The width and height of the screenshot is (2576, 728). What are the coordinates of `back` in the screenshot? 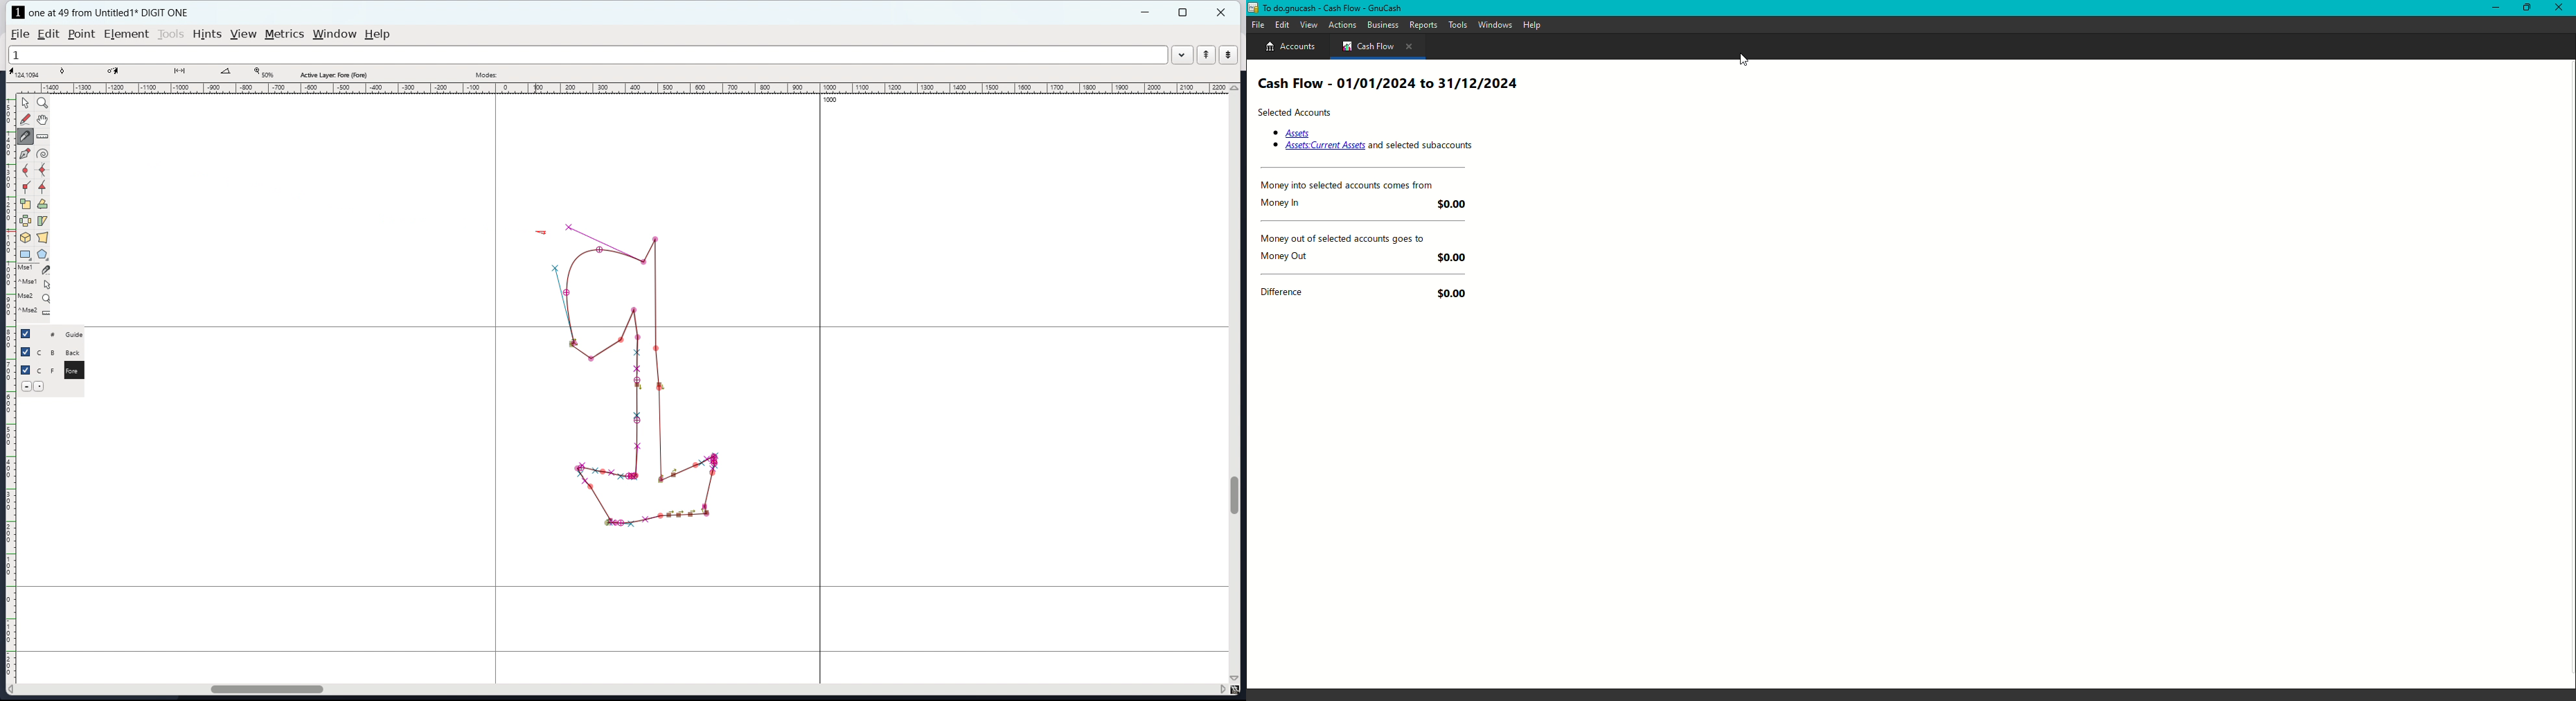 It's located at (75, 352).